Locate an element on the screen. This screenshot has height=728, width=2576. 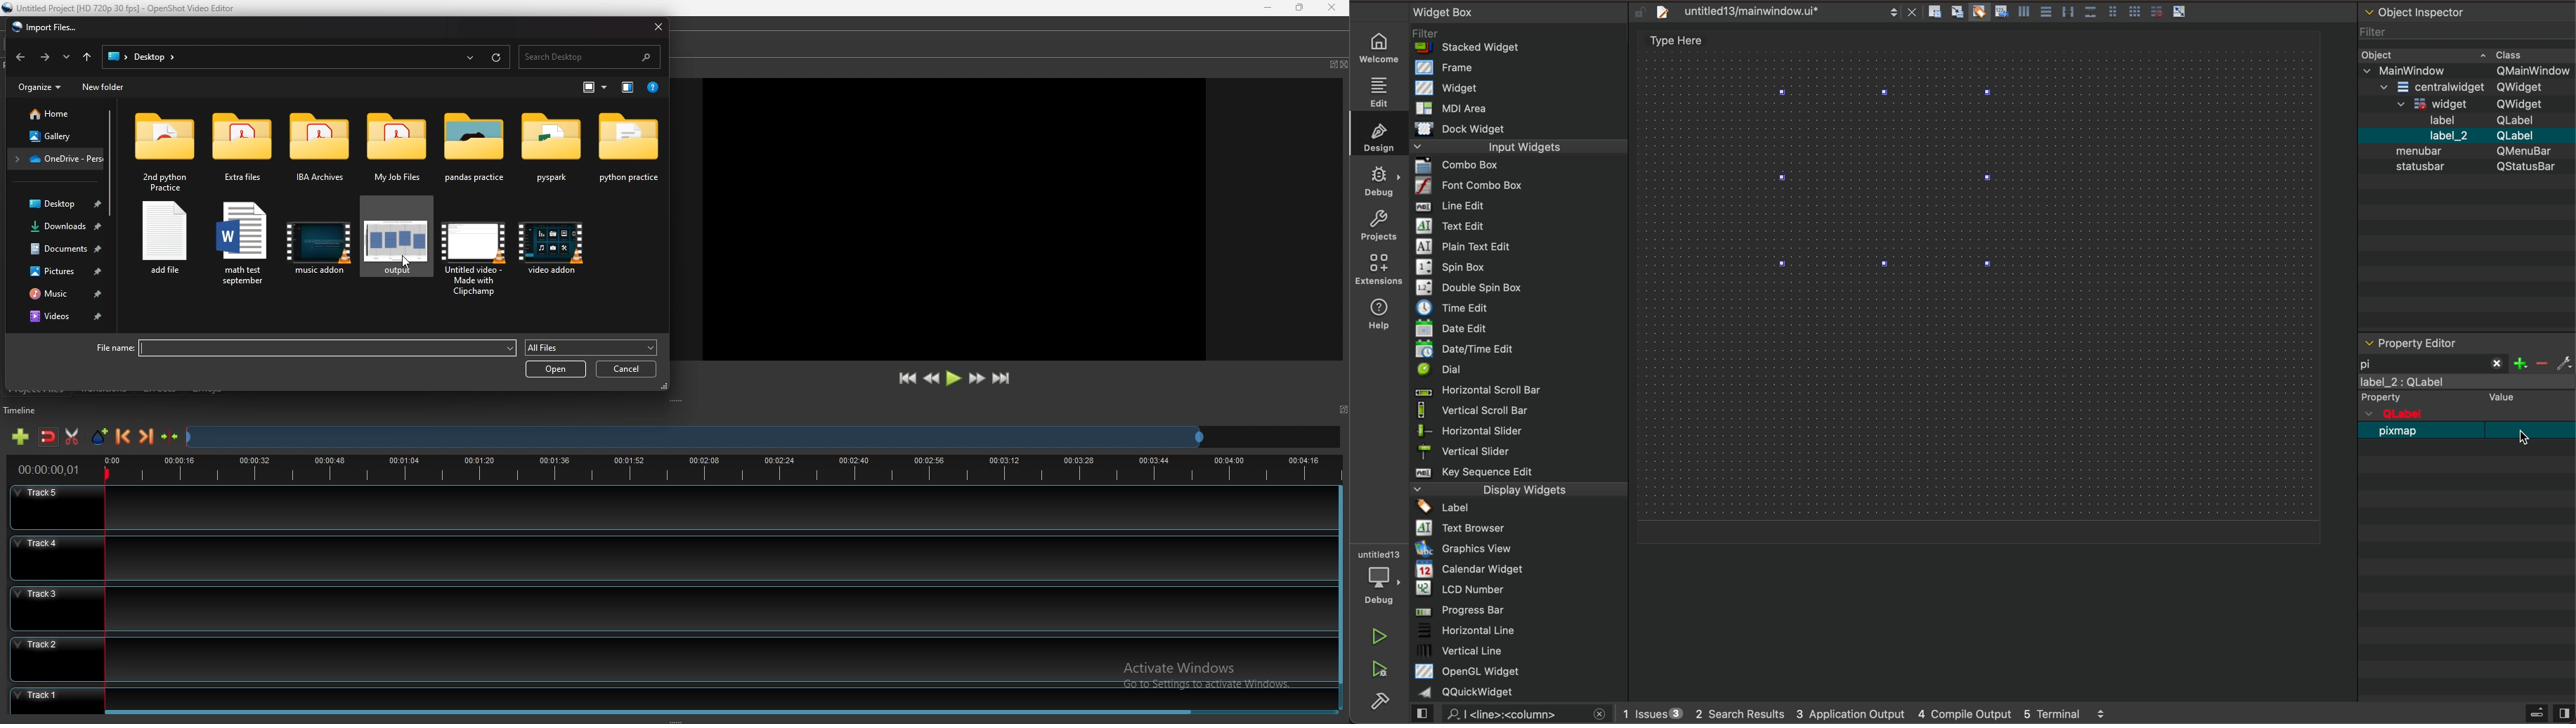
filter is located at coordinates (2545, 361).